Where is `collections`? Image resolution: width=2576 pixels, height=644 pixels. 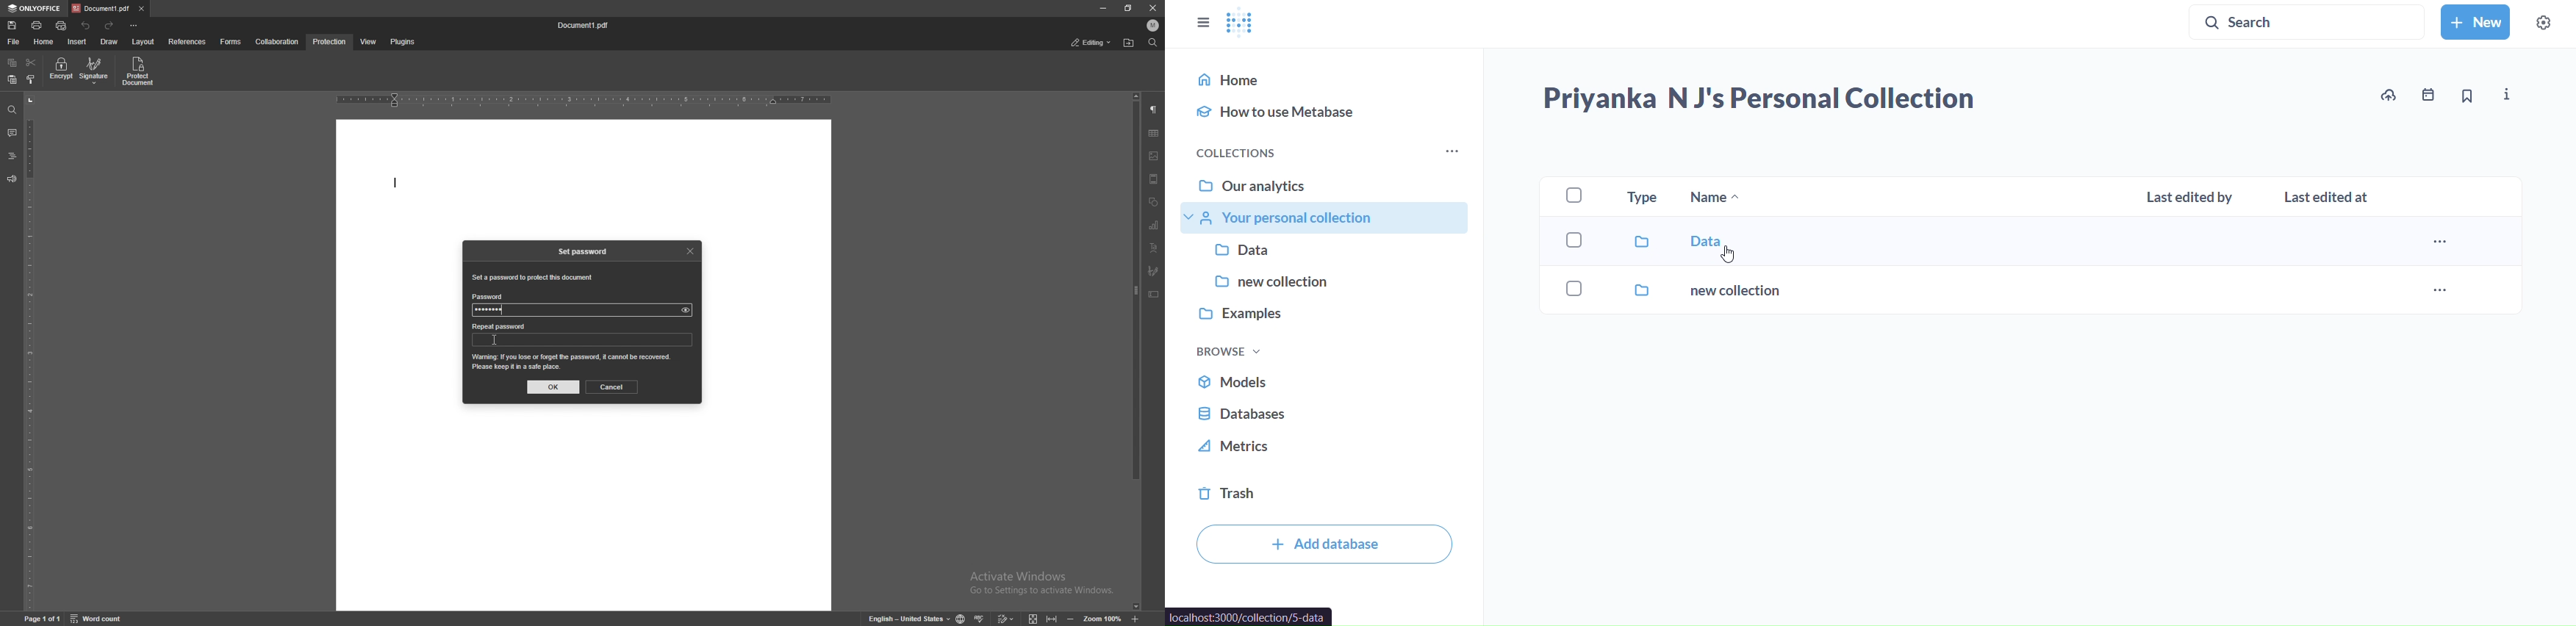
collections is located at coordinates (1276, 154).